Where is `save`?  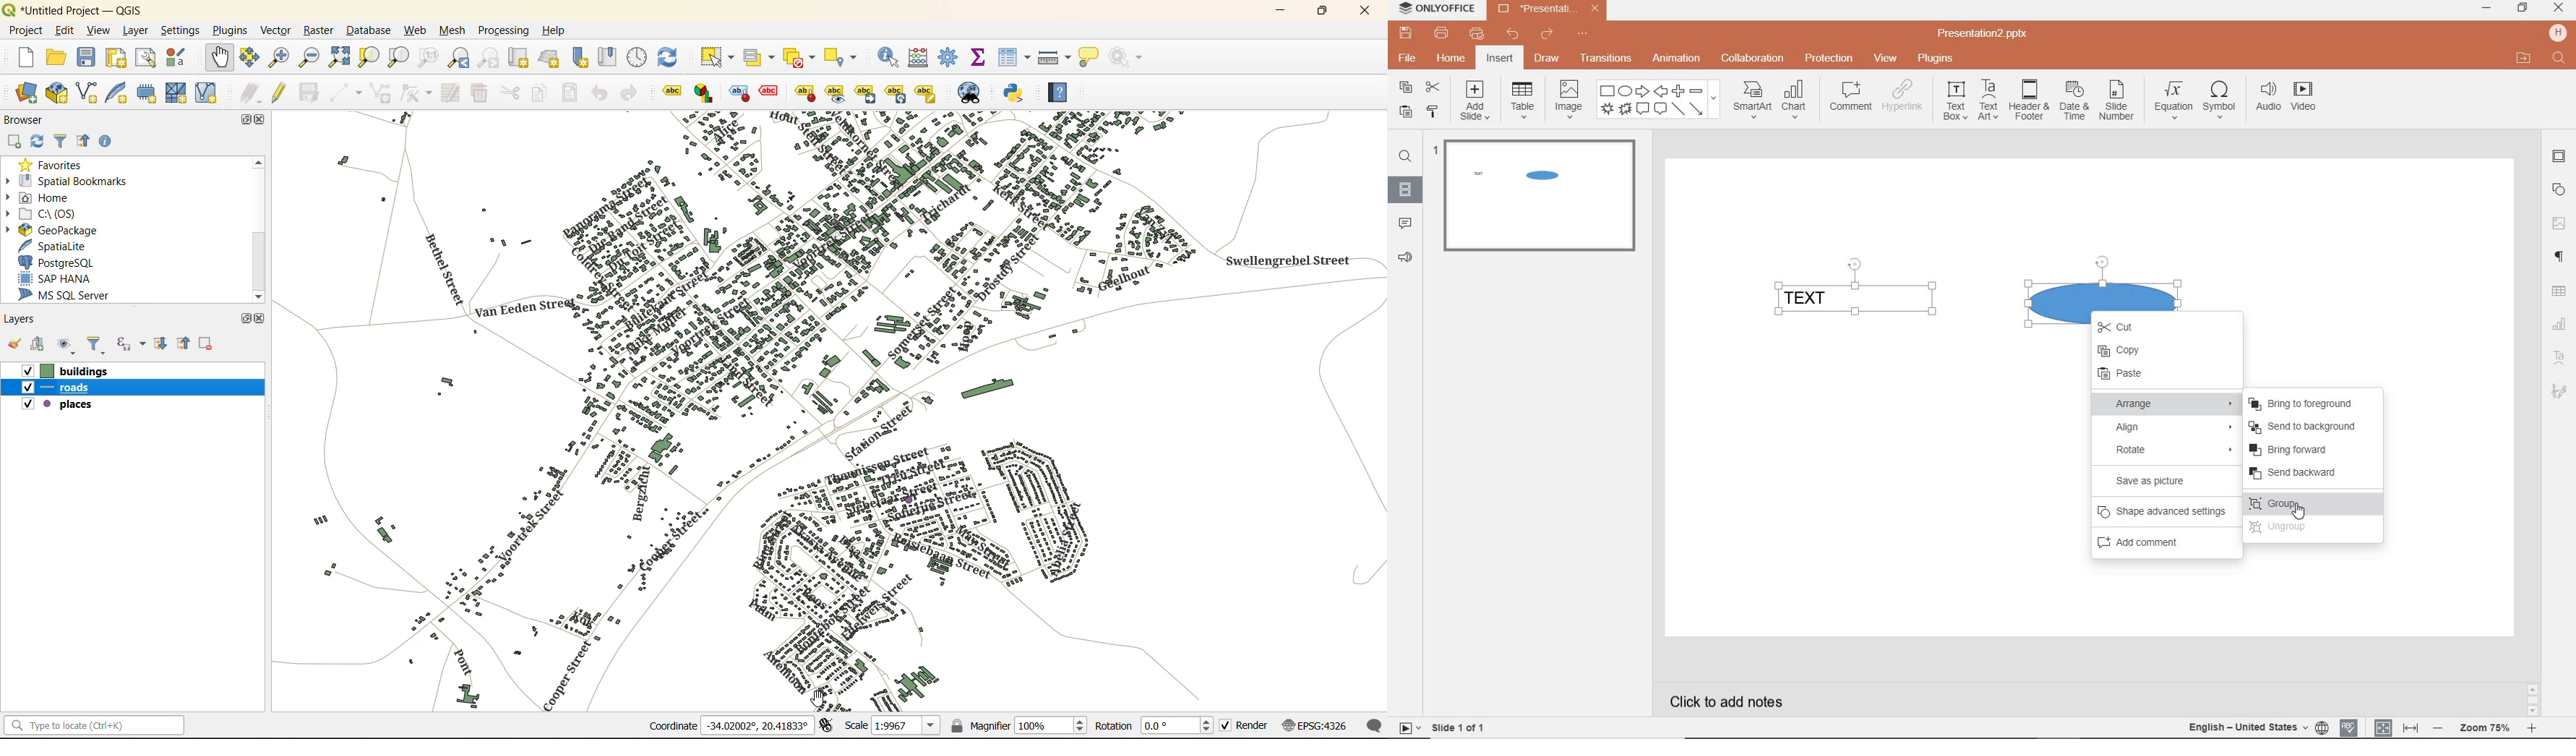
save is located at coordinates (1403, 33).